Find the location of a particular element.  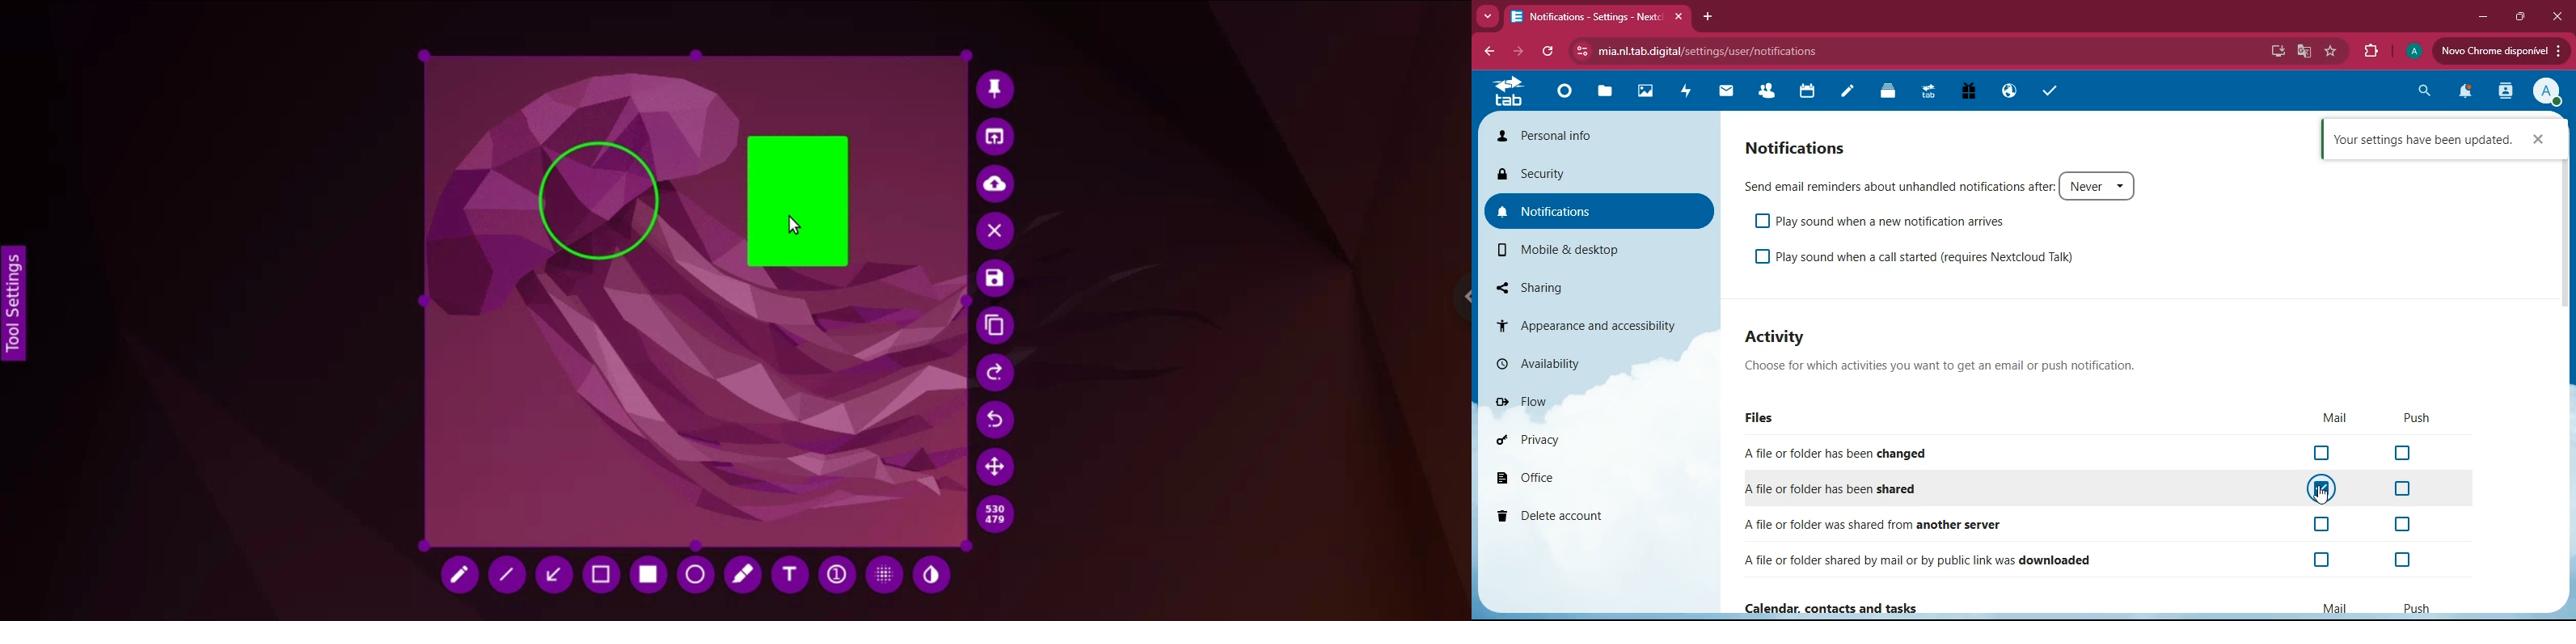

friends is located at coordinates (1767, 92).